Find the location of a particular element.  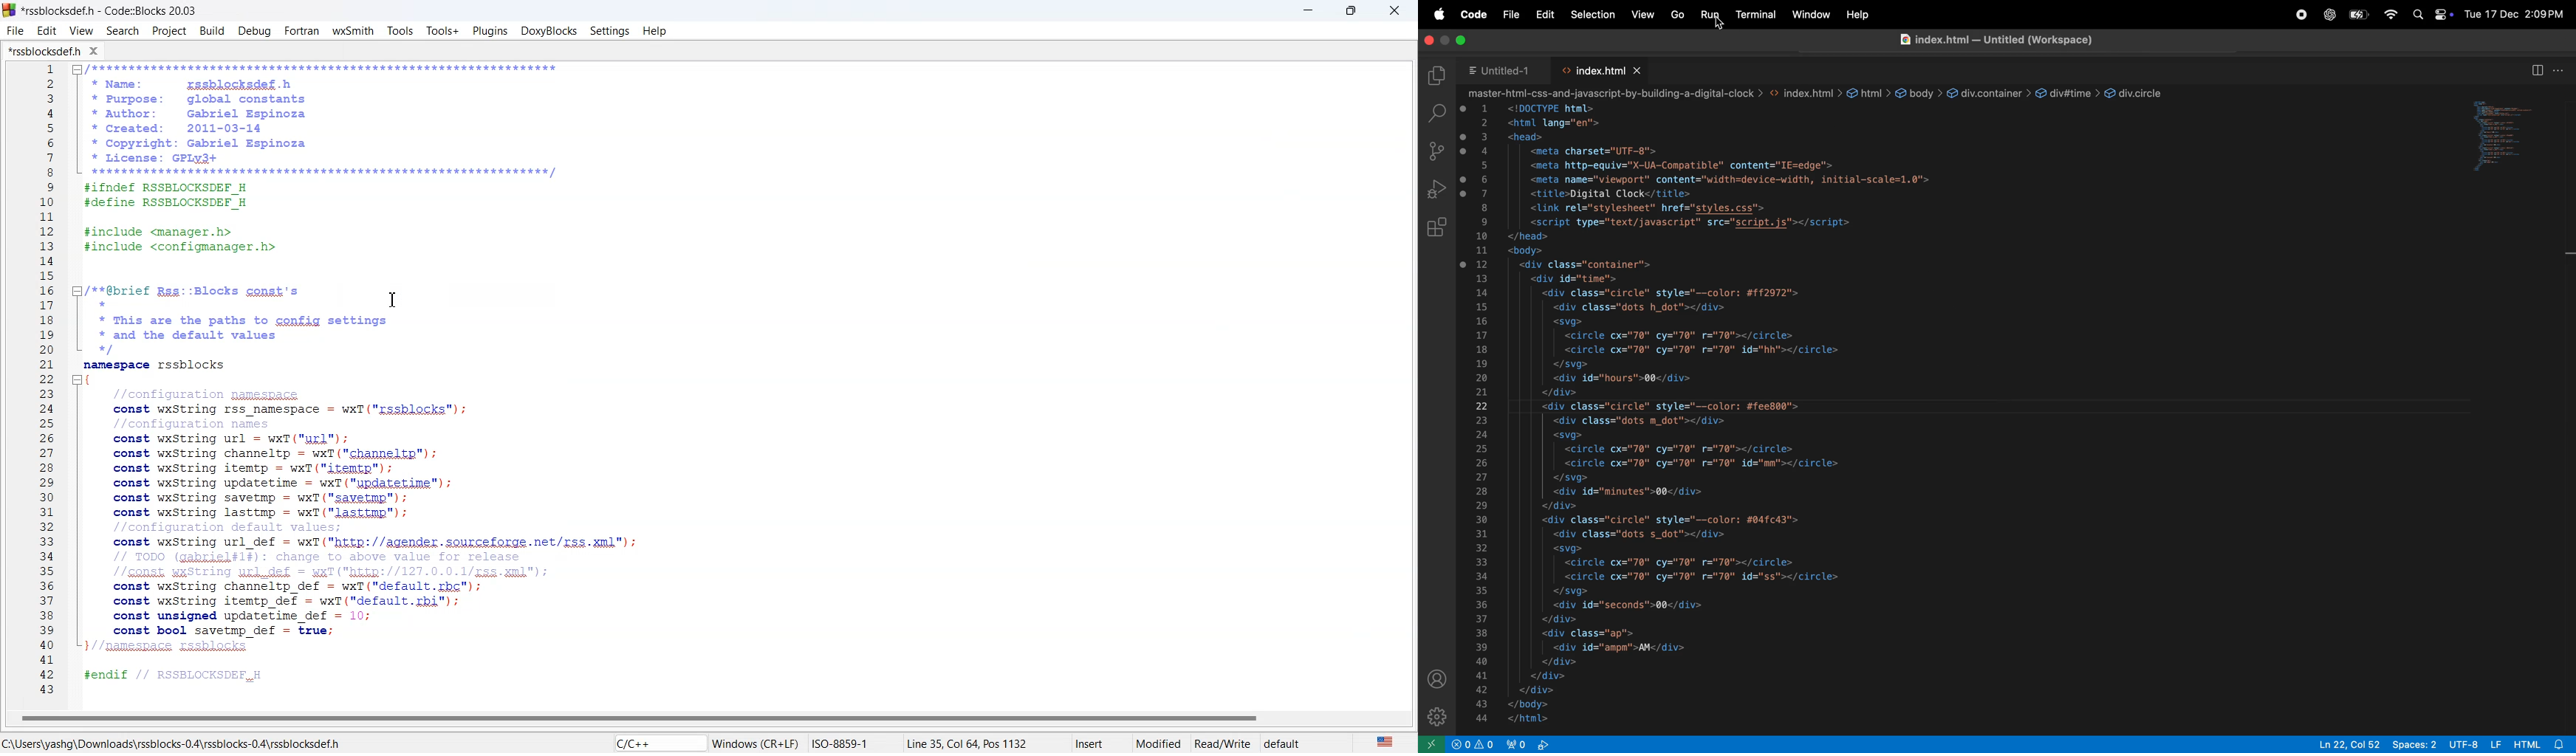

Code language indicator is located at coordinates (658, 742).